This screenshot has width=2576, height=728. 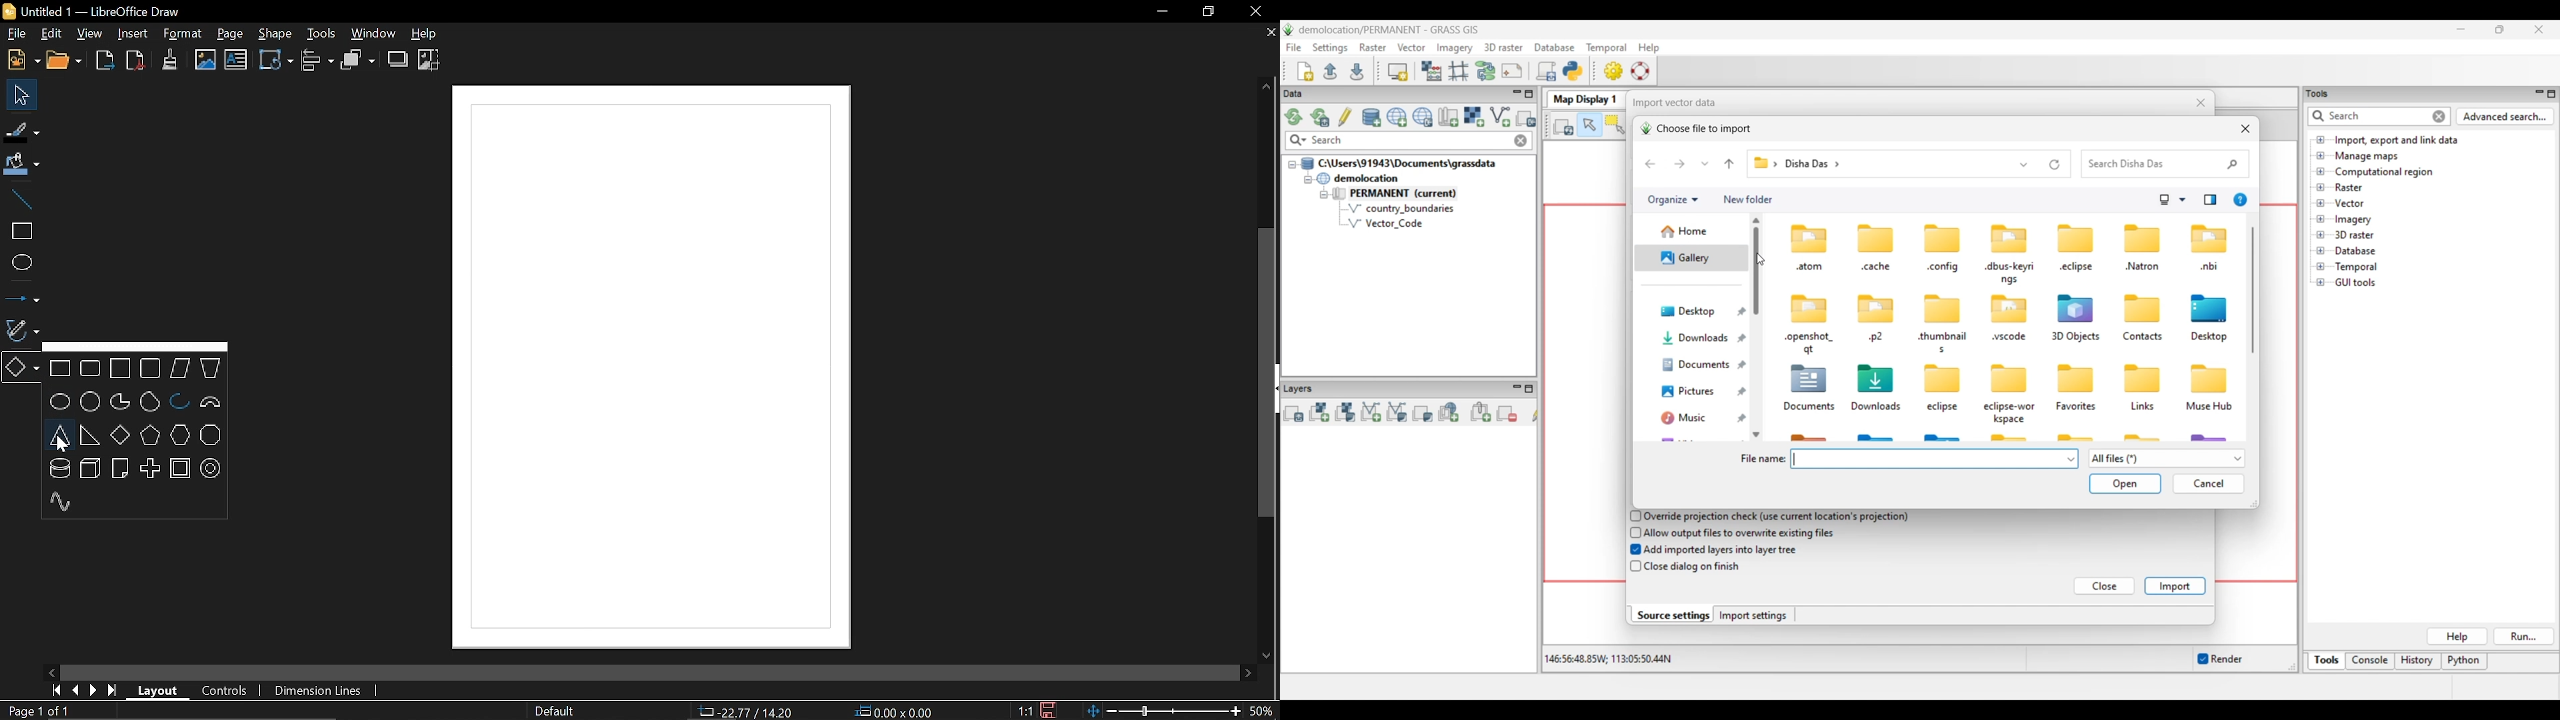 I want to click on Controls, so click(x=225, y=692).